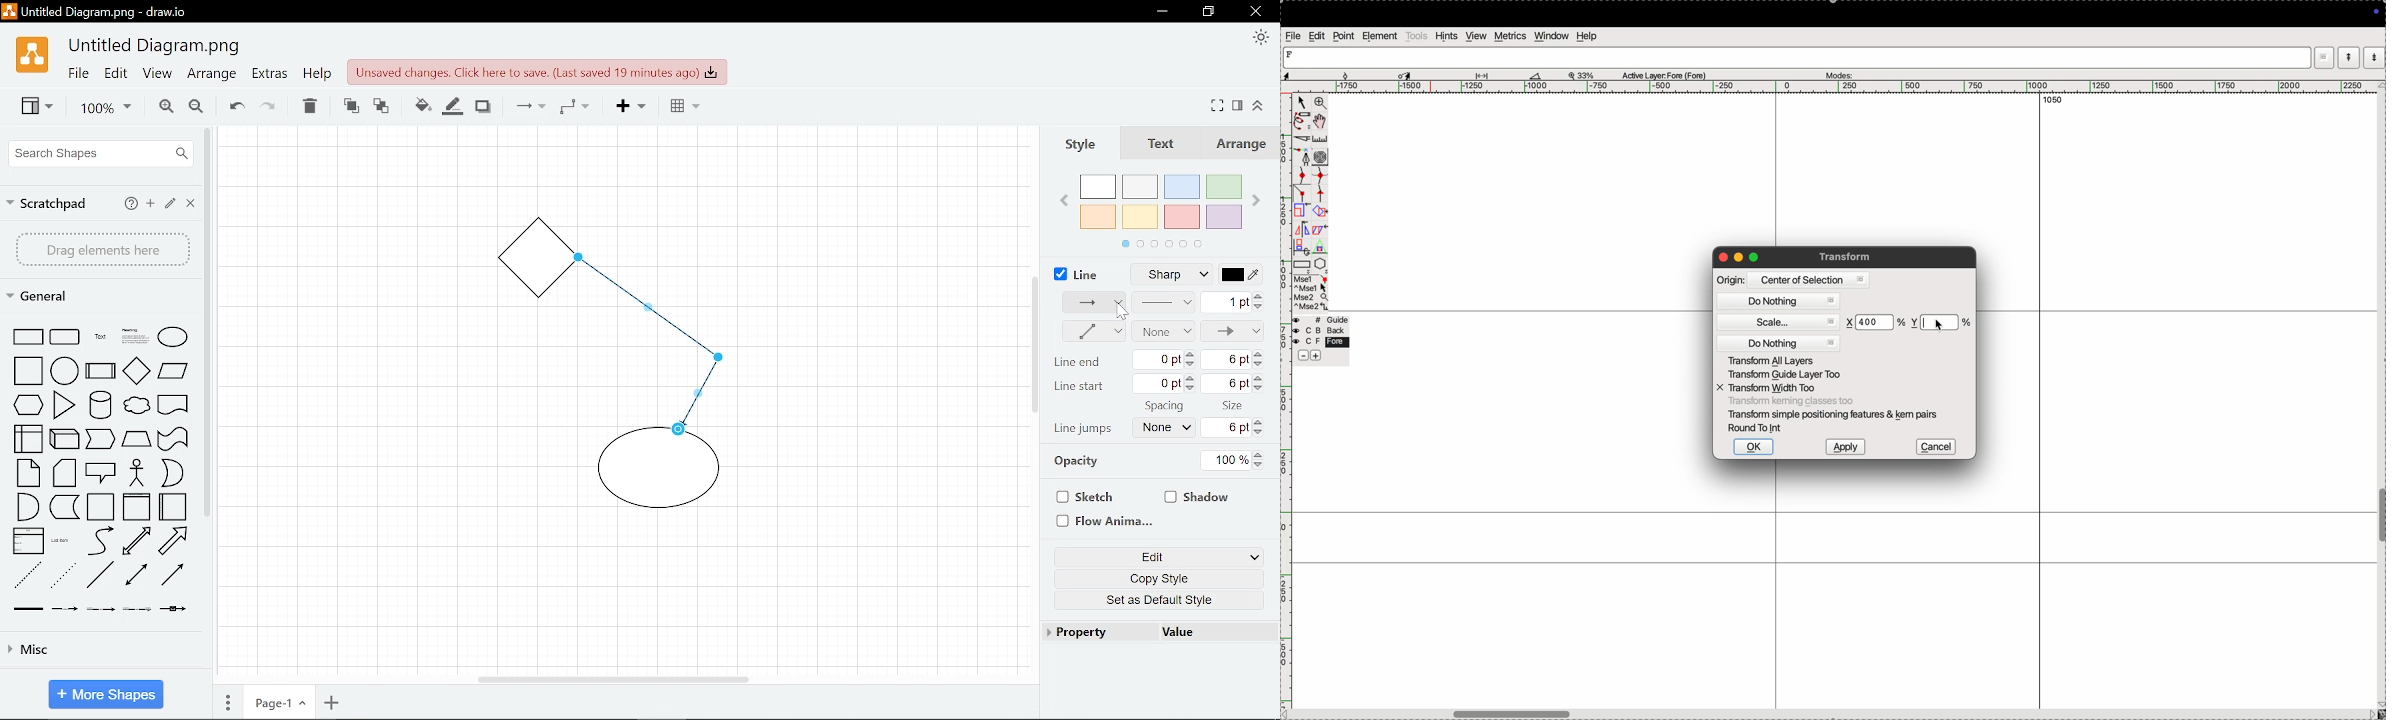 The image size is (2408, 728). Describe the element at coordinates (634, 380) in the screenshot. I see `Current  diagram` at that location.